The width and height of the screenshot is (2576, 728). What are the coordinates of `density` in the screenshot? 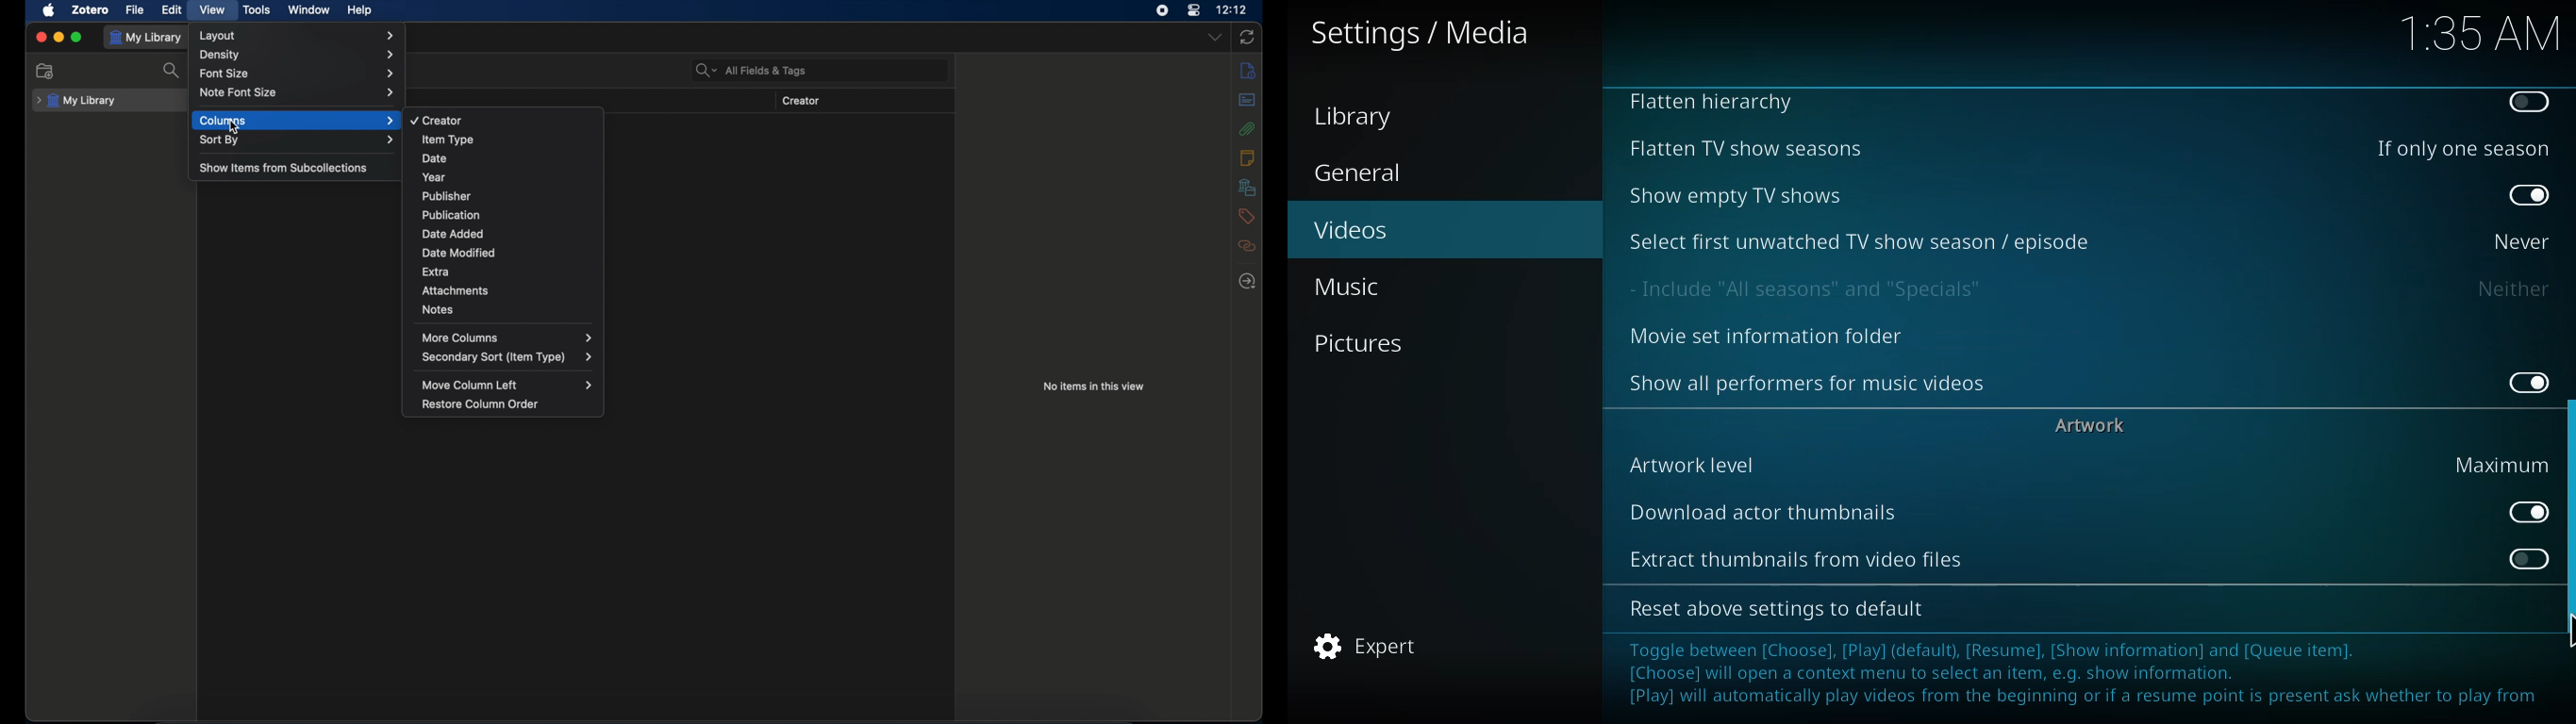 It's located at (297, 55).